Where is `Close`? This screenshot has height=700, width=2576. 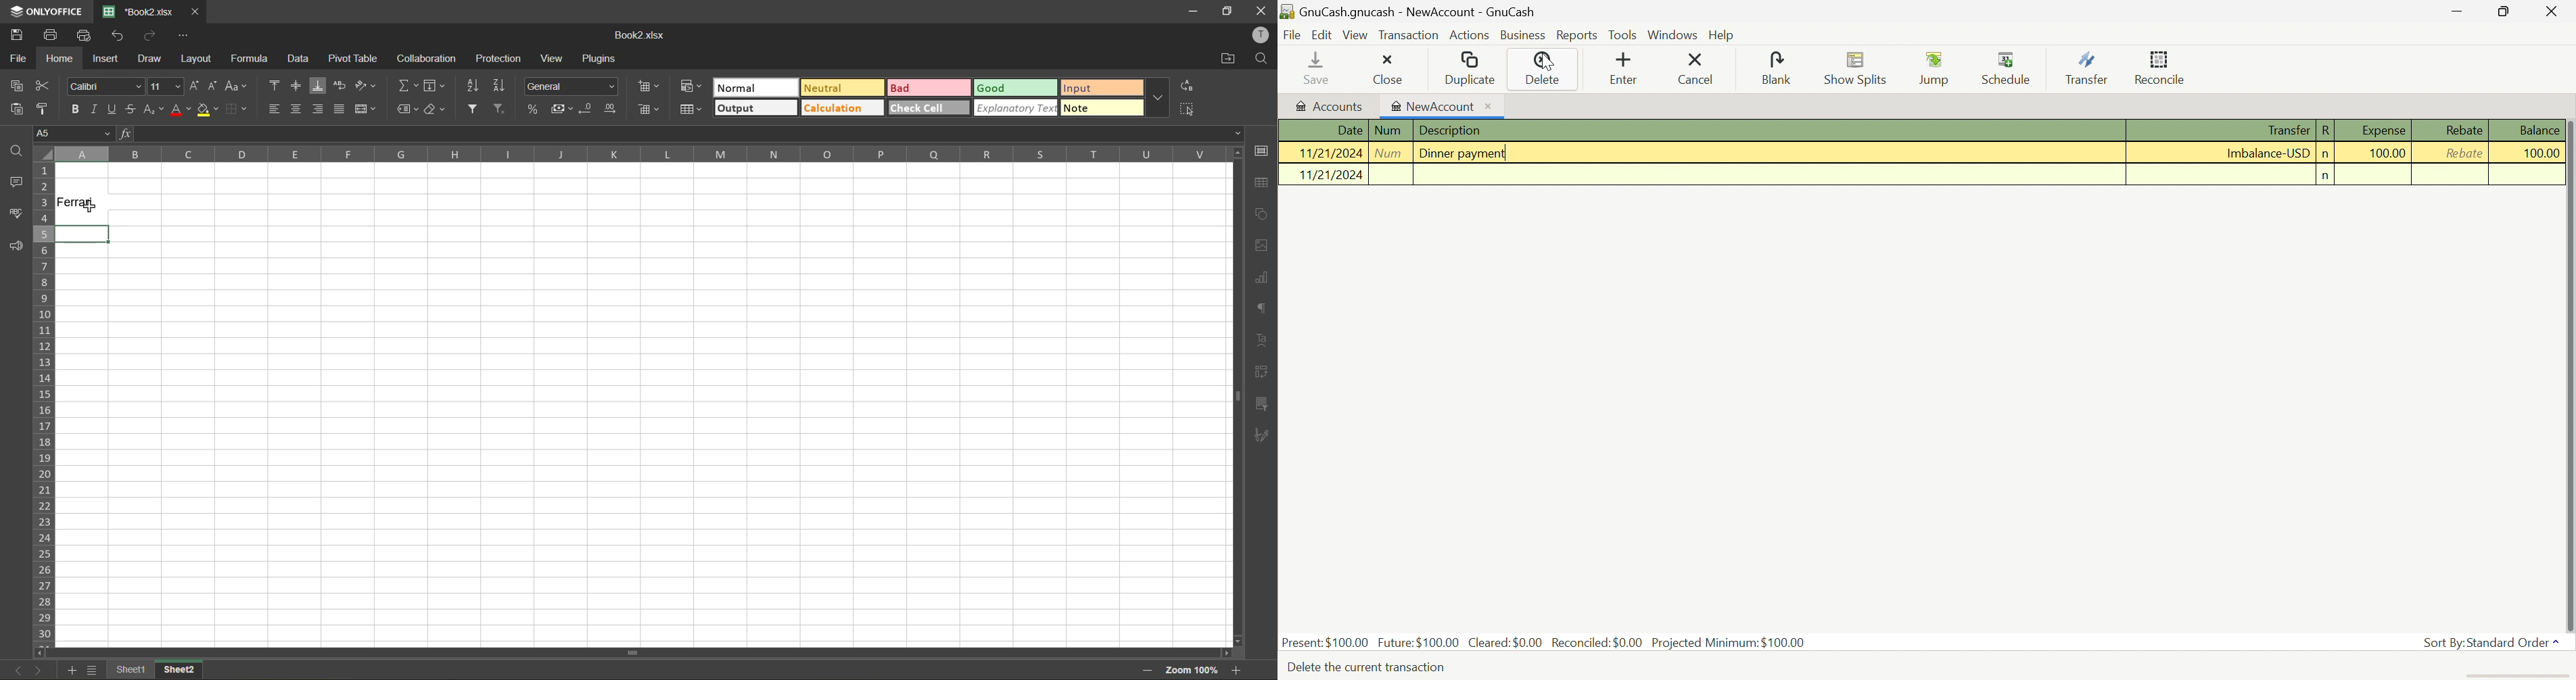 Close is located at coordinates (2550, 13).